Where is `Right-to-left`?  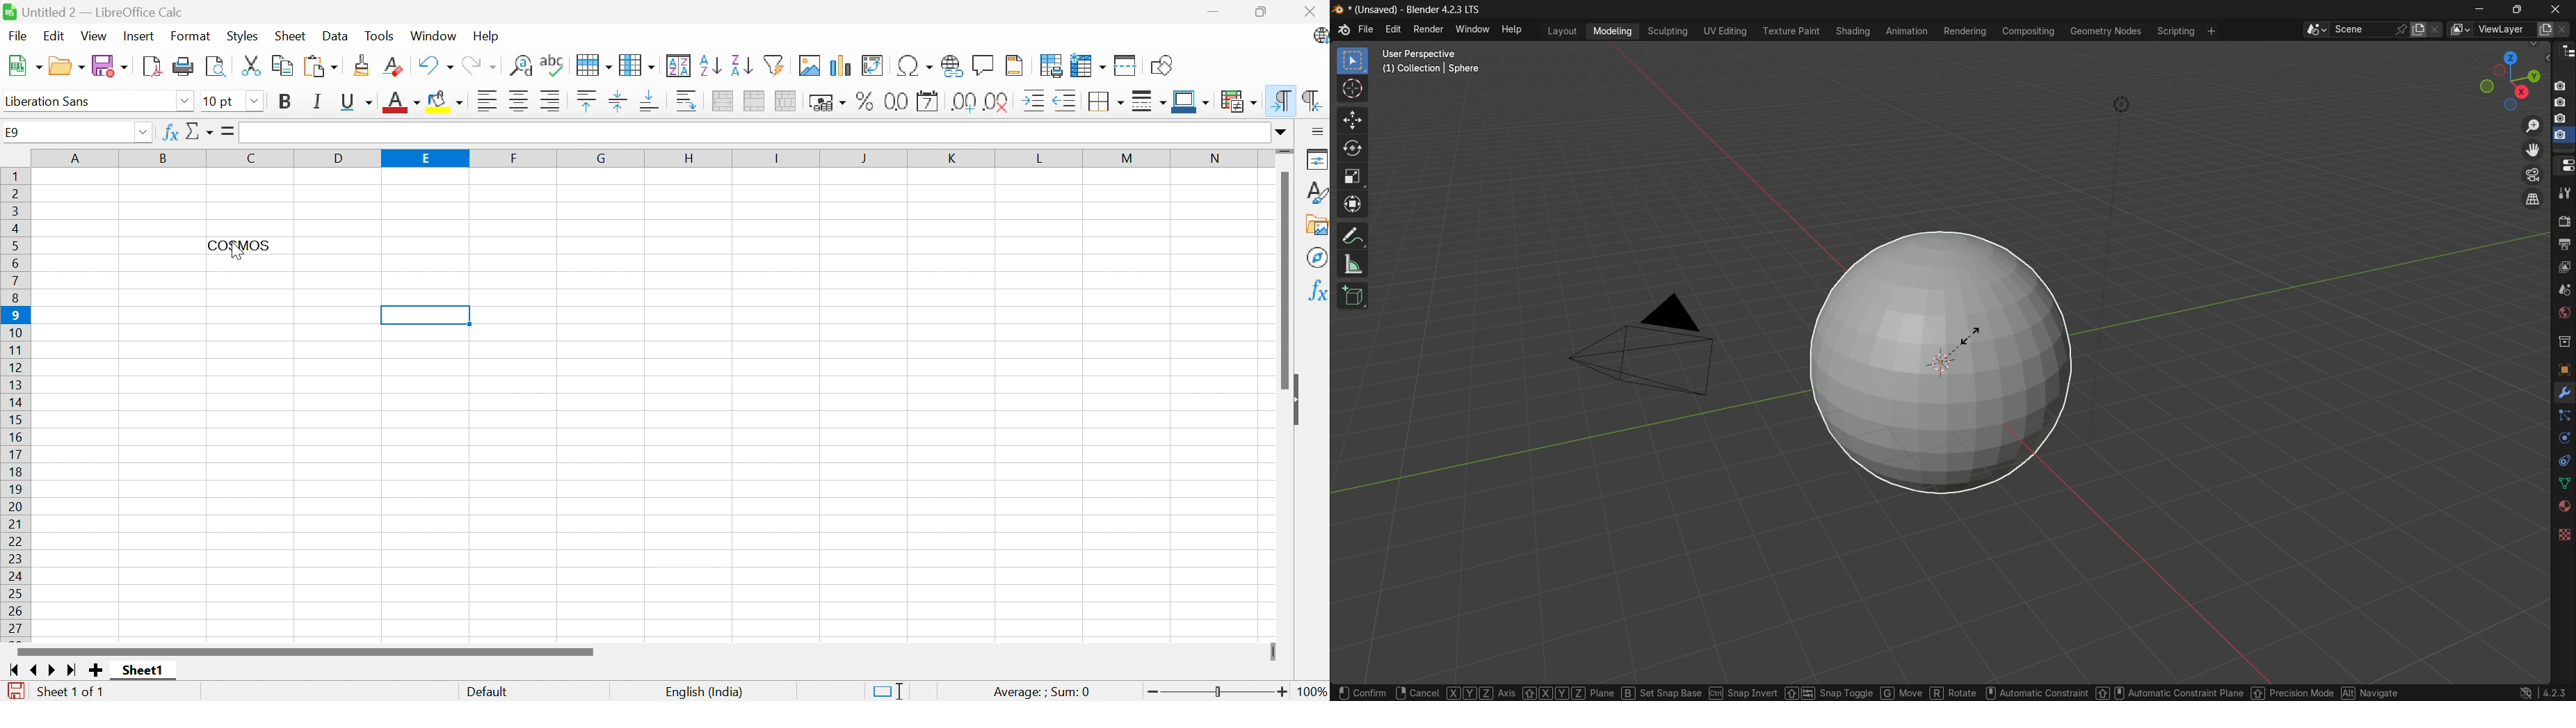
Right-to-left is located at coordinates (1314, 100).